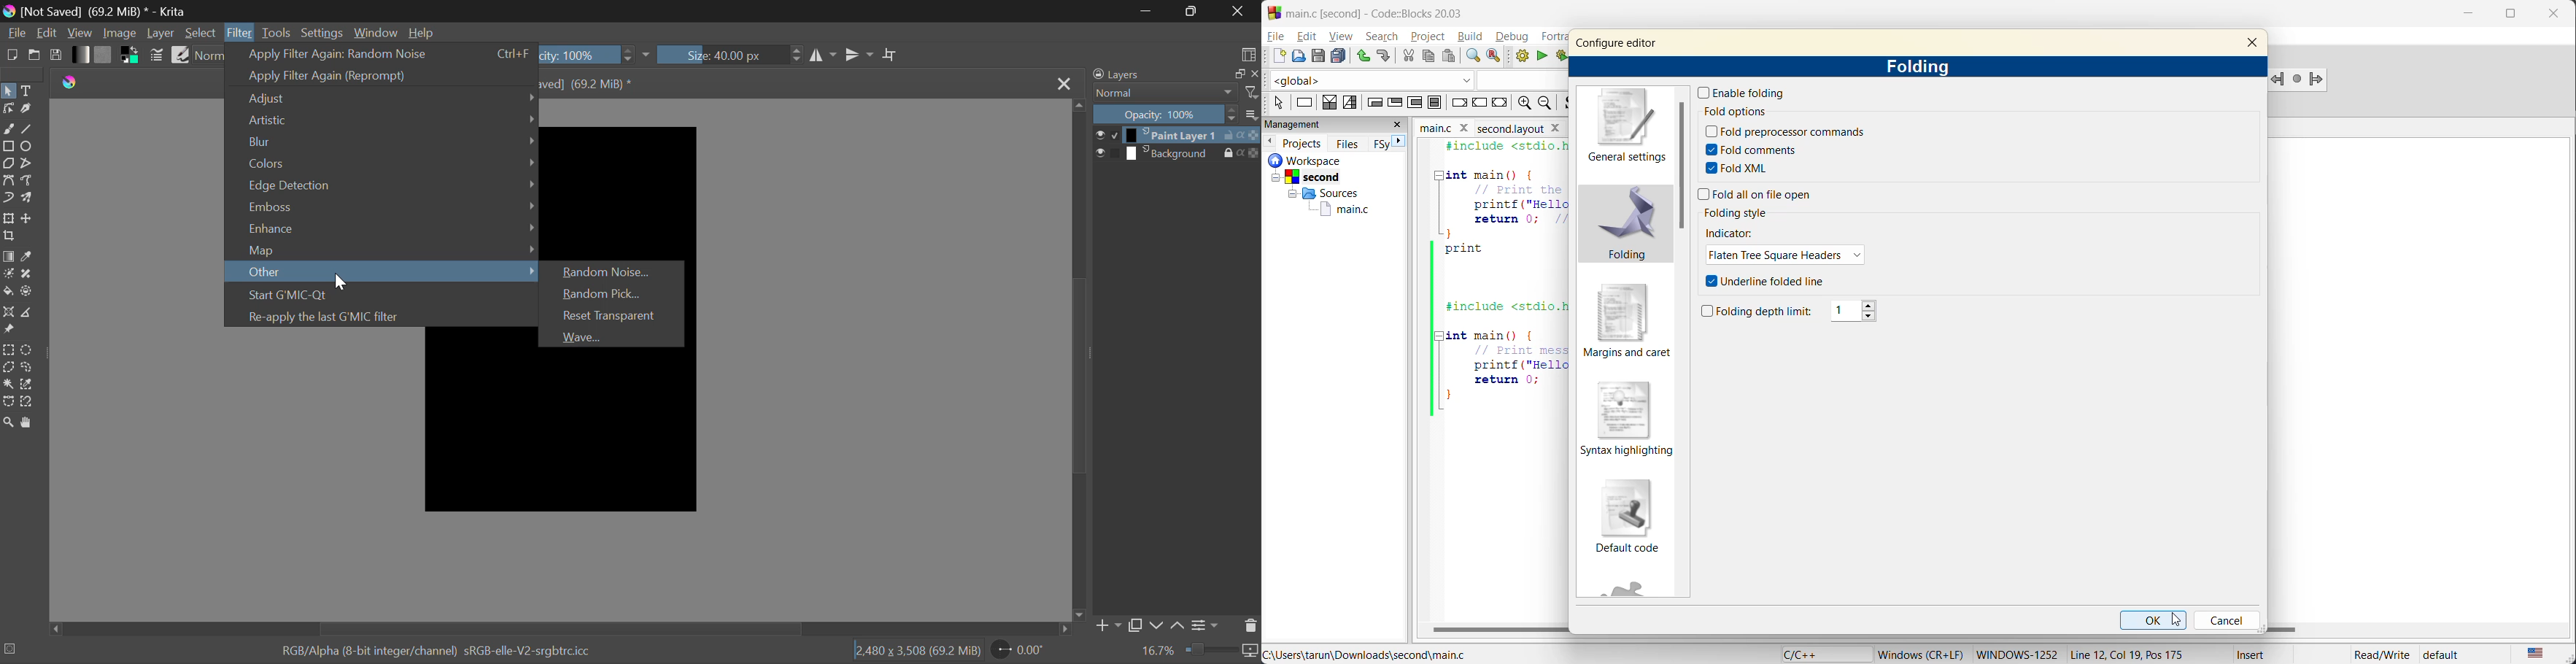 The height and width of the screenshot is (672, 2576). I want to click on Line 12, Col 19, Pos 175, so click(2132, 652).